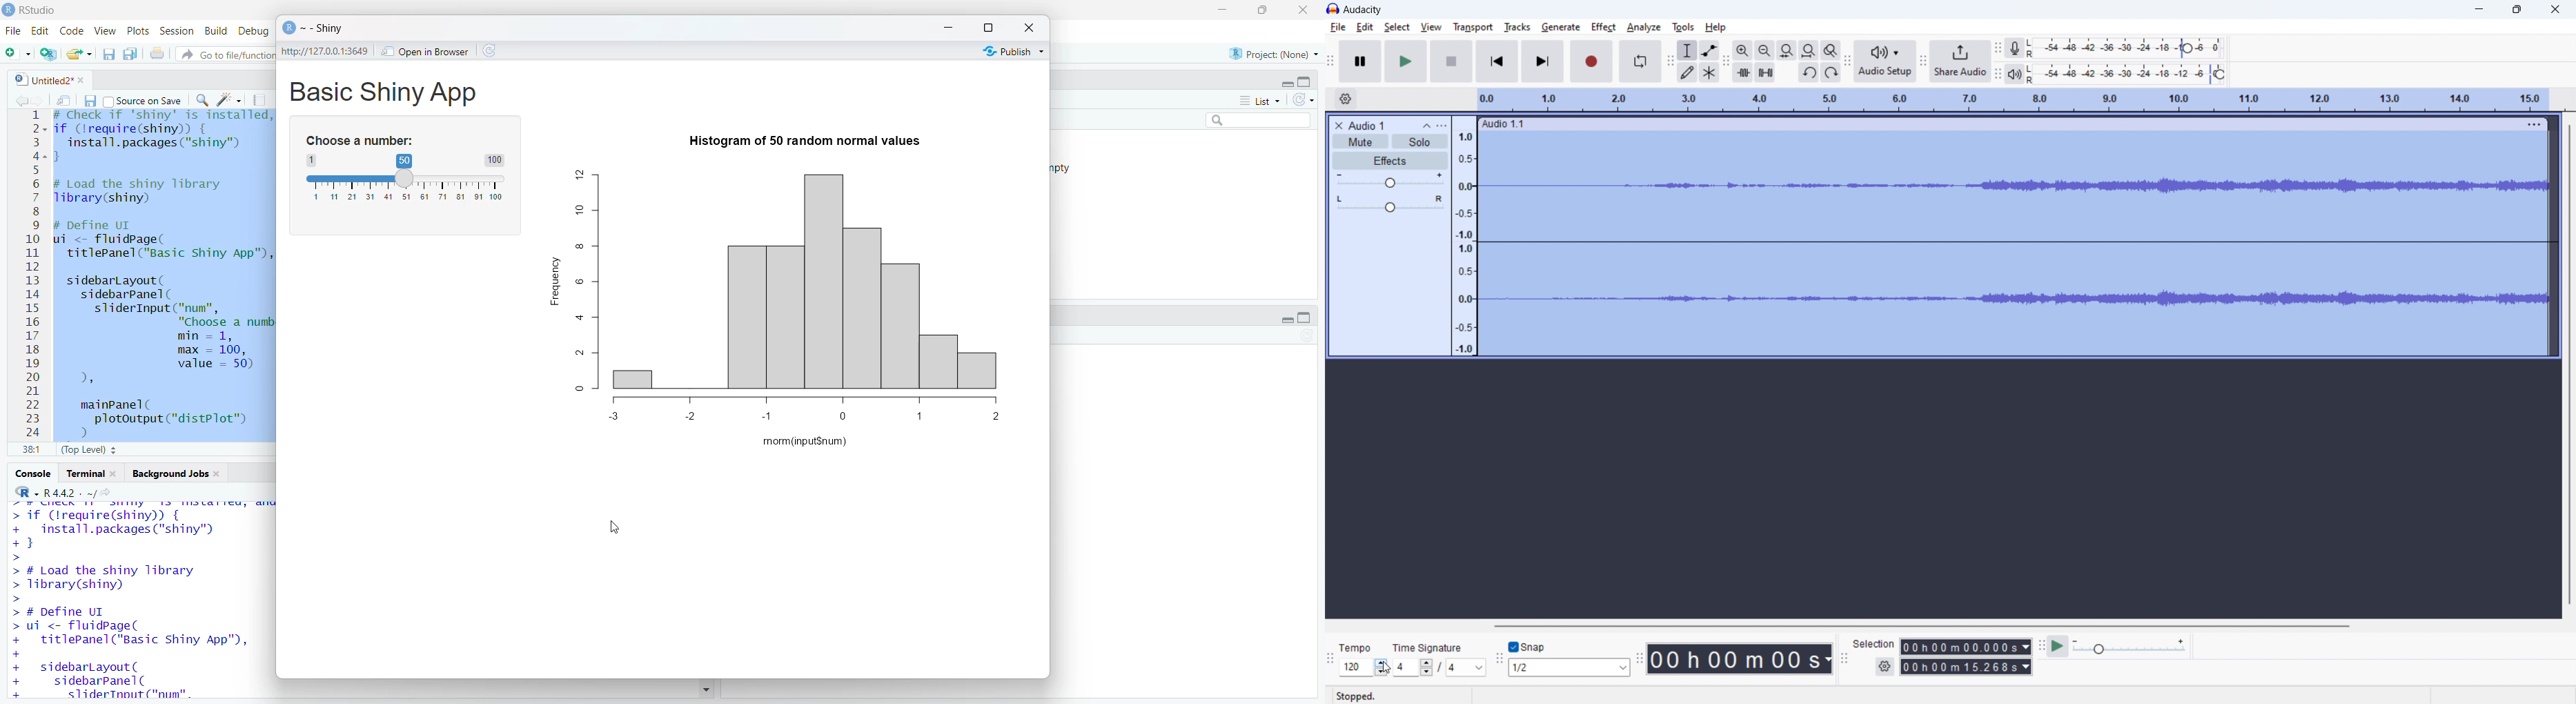 This screenshot has height=728, width=2576. Describe the element at coordinates (138, 30) in the screenshot. I see `Plots` at that location.